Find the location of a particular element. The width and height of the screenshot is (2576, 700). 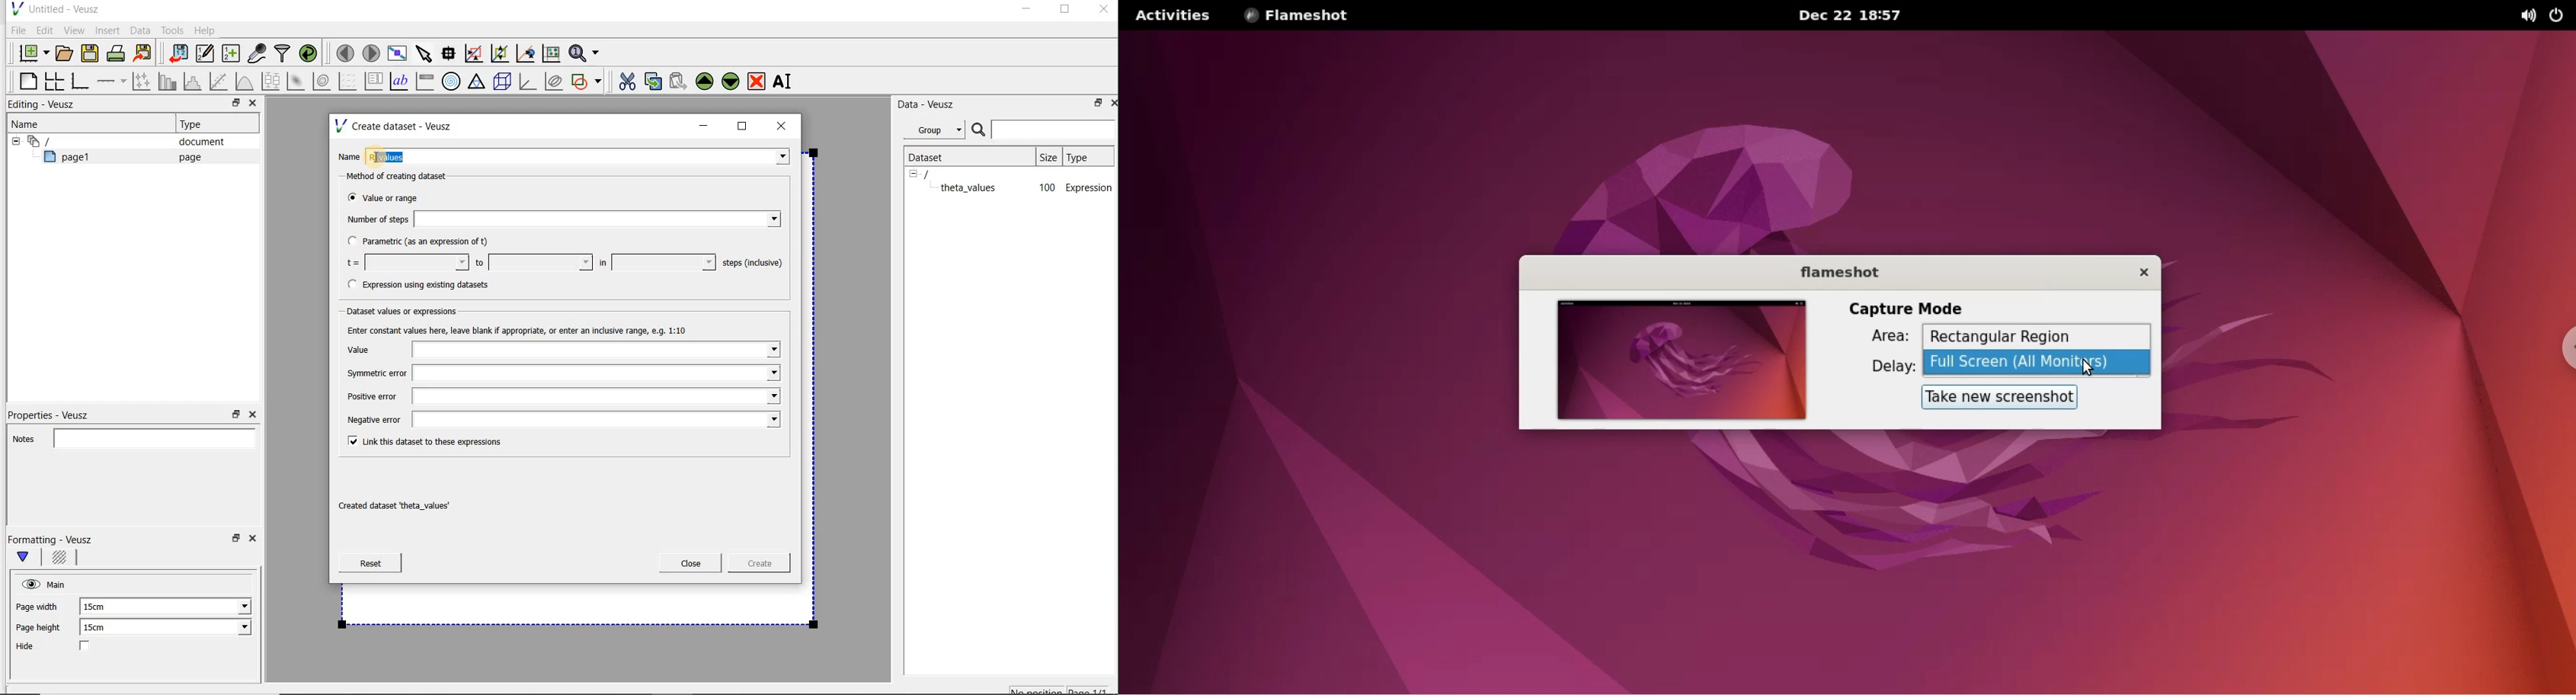

flameshot options is located at coordinates (1301, 15).